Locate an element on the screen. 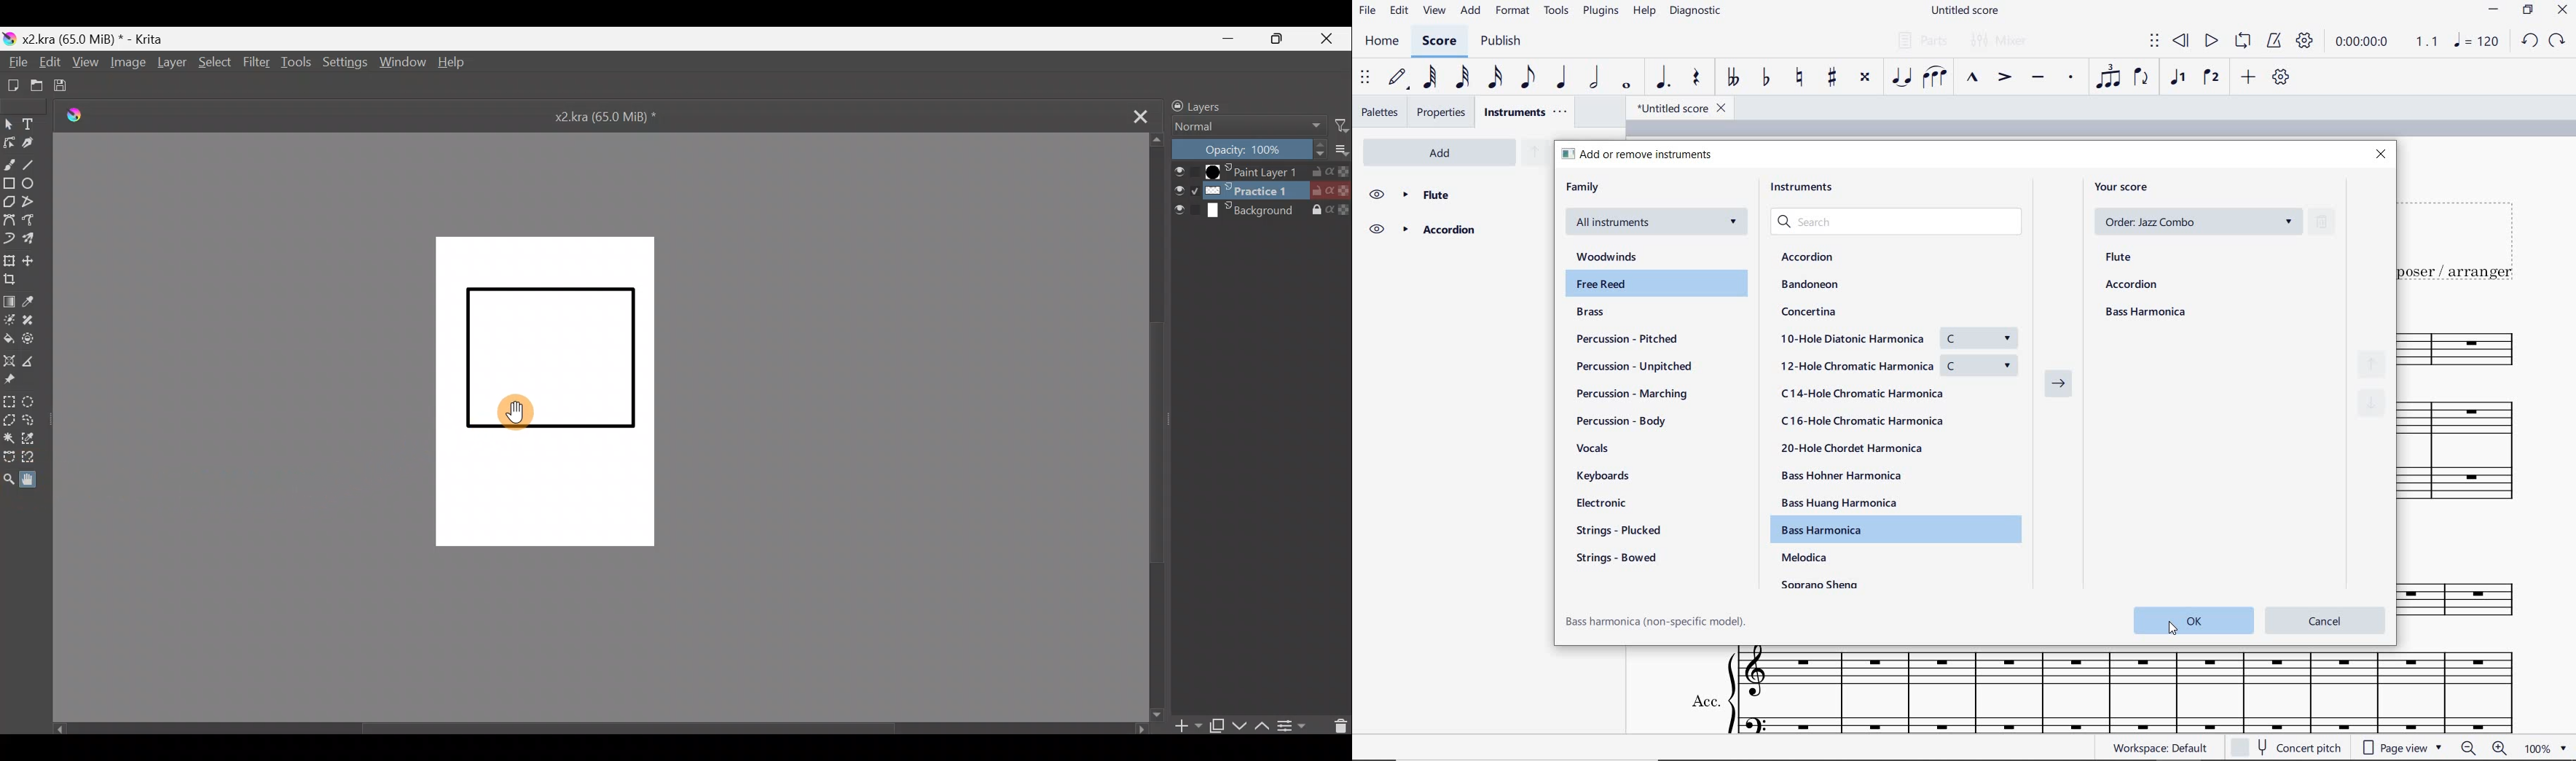 This screenshot has width=2576, height=784. Tools is located at coordinates (294, 66).